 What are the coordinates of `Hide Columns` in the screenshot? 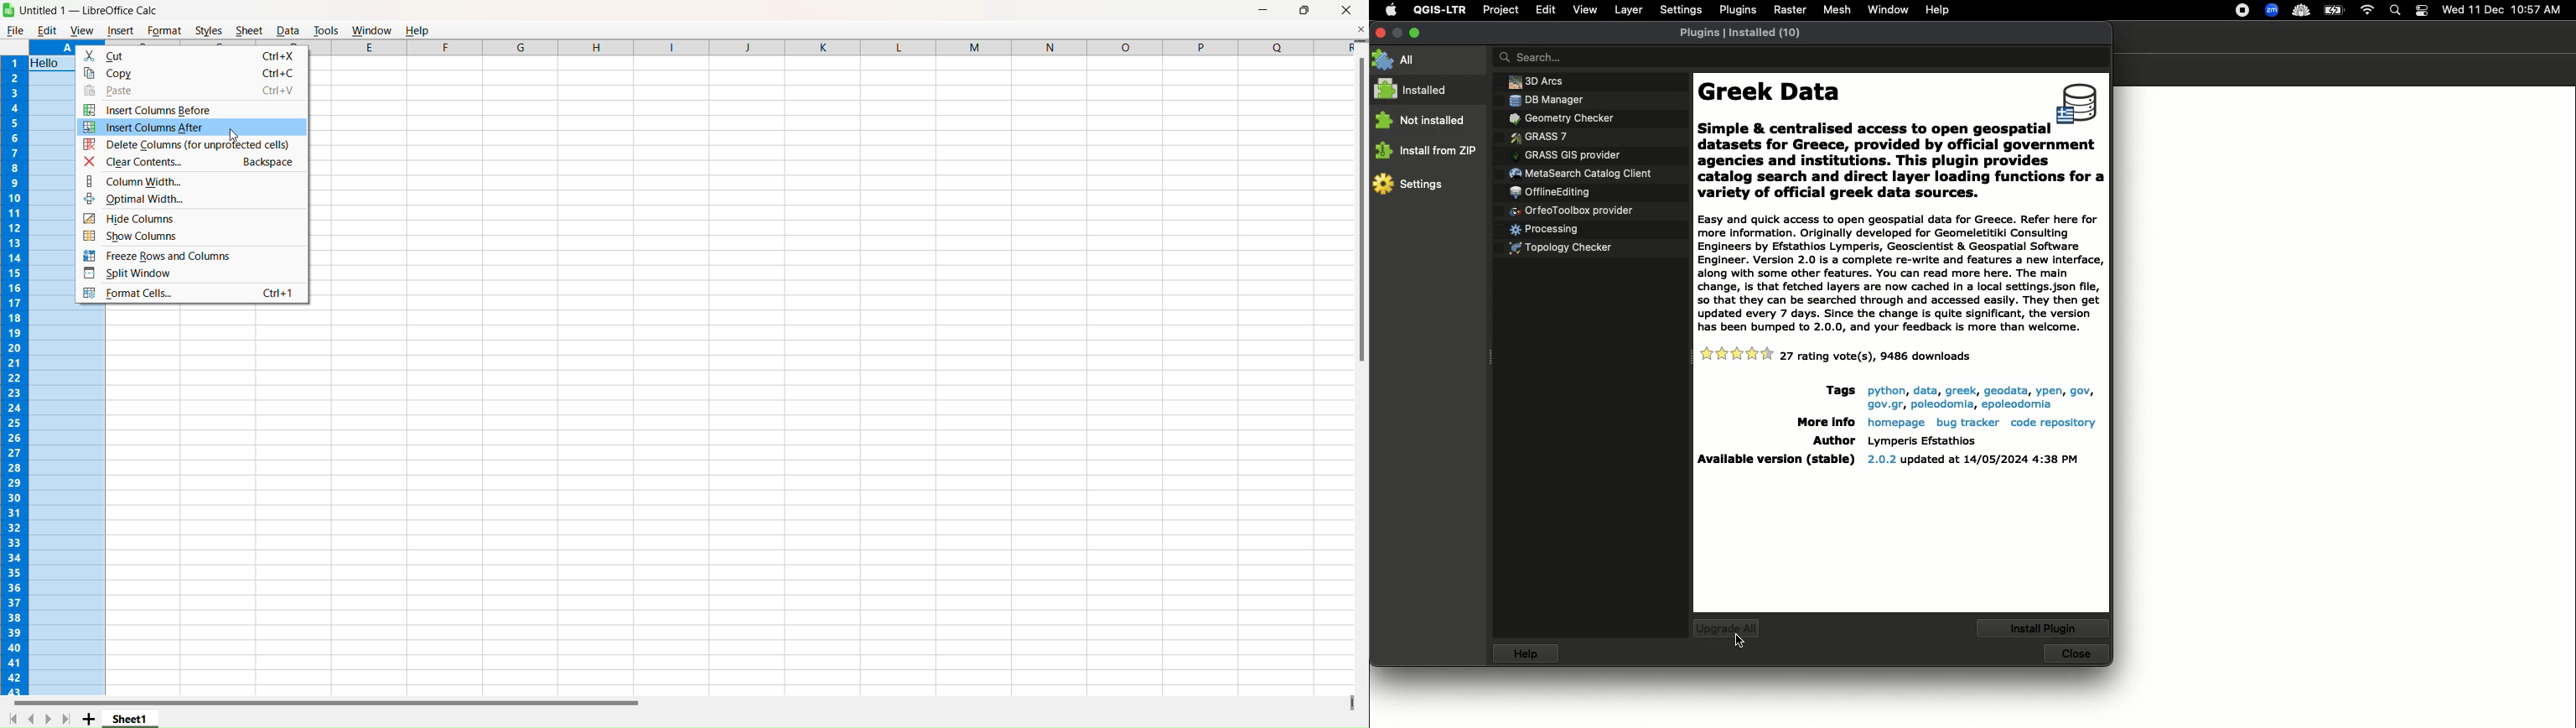 It's located at (195, 218).